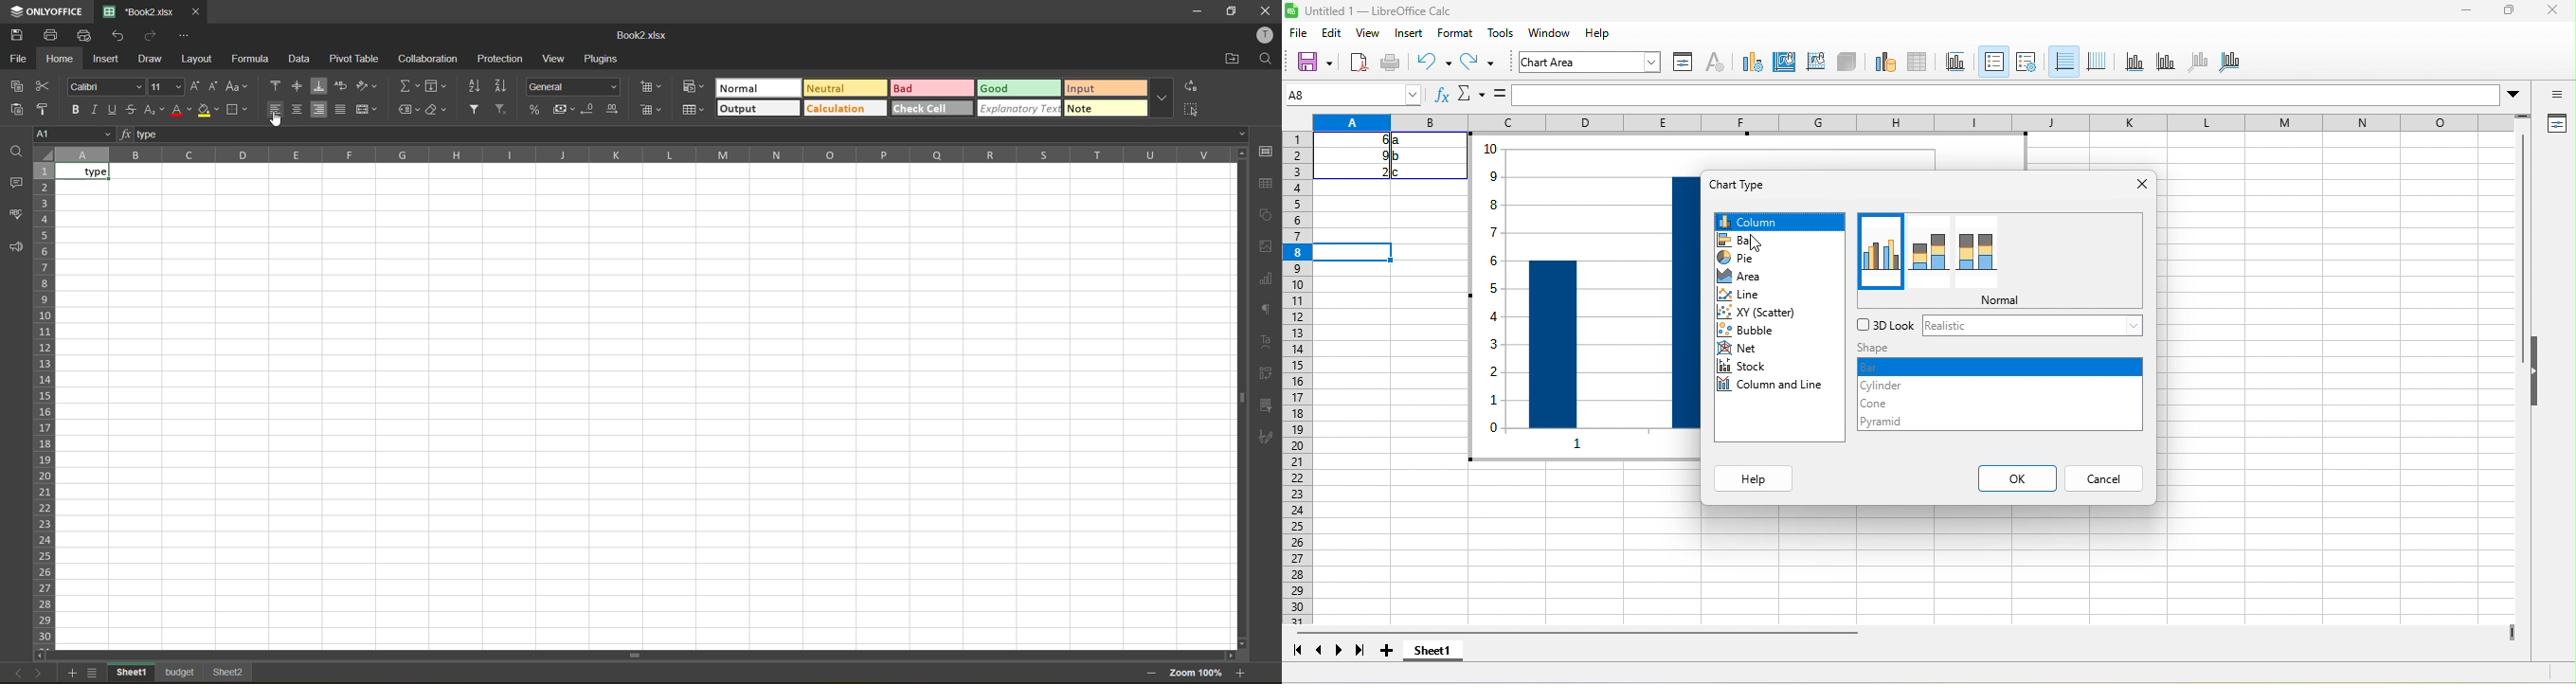  Describe the element at coordinates (1498, 34) in the screenshot. I see `styles` at that location.